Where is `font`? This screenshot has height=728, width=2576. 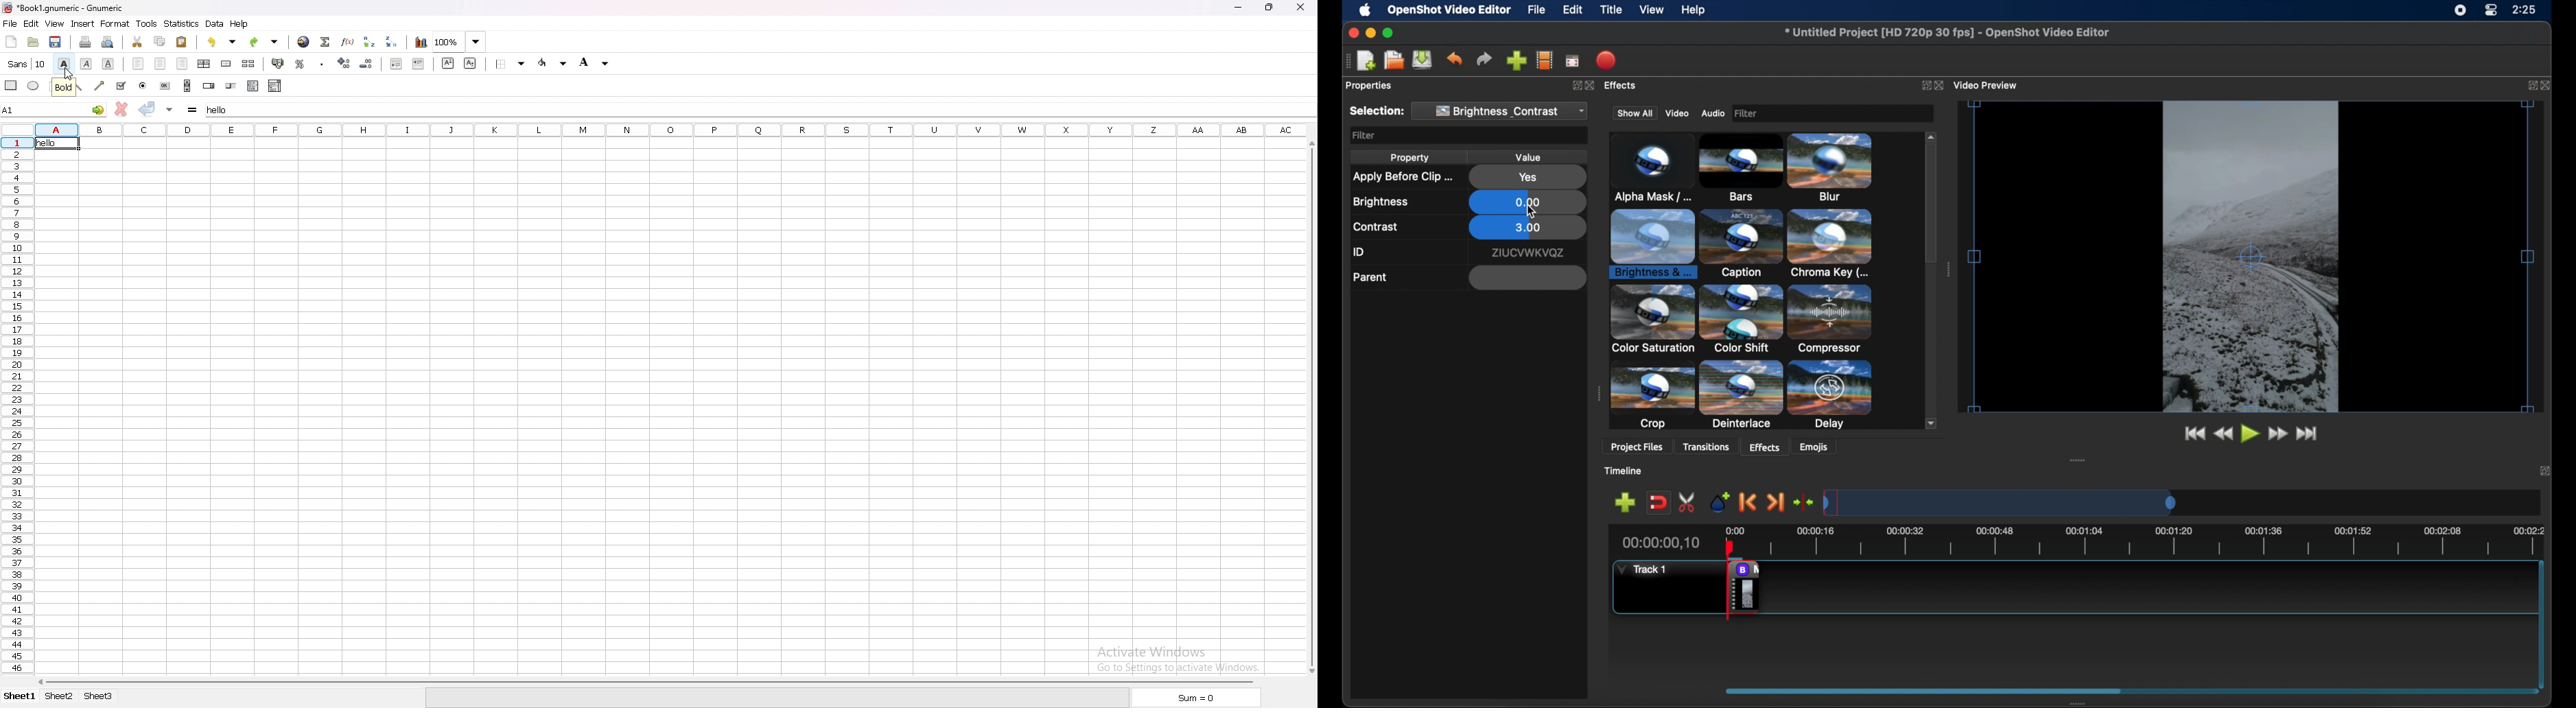 font is located at coordinates (27, 63).